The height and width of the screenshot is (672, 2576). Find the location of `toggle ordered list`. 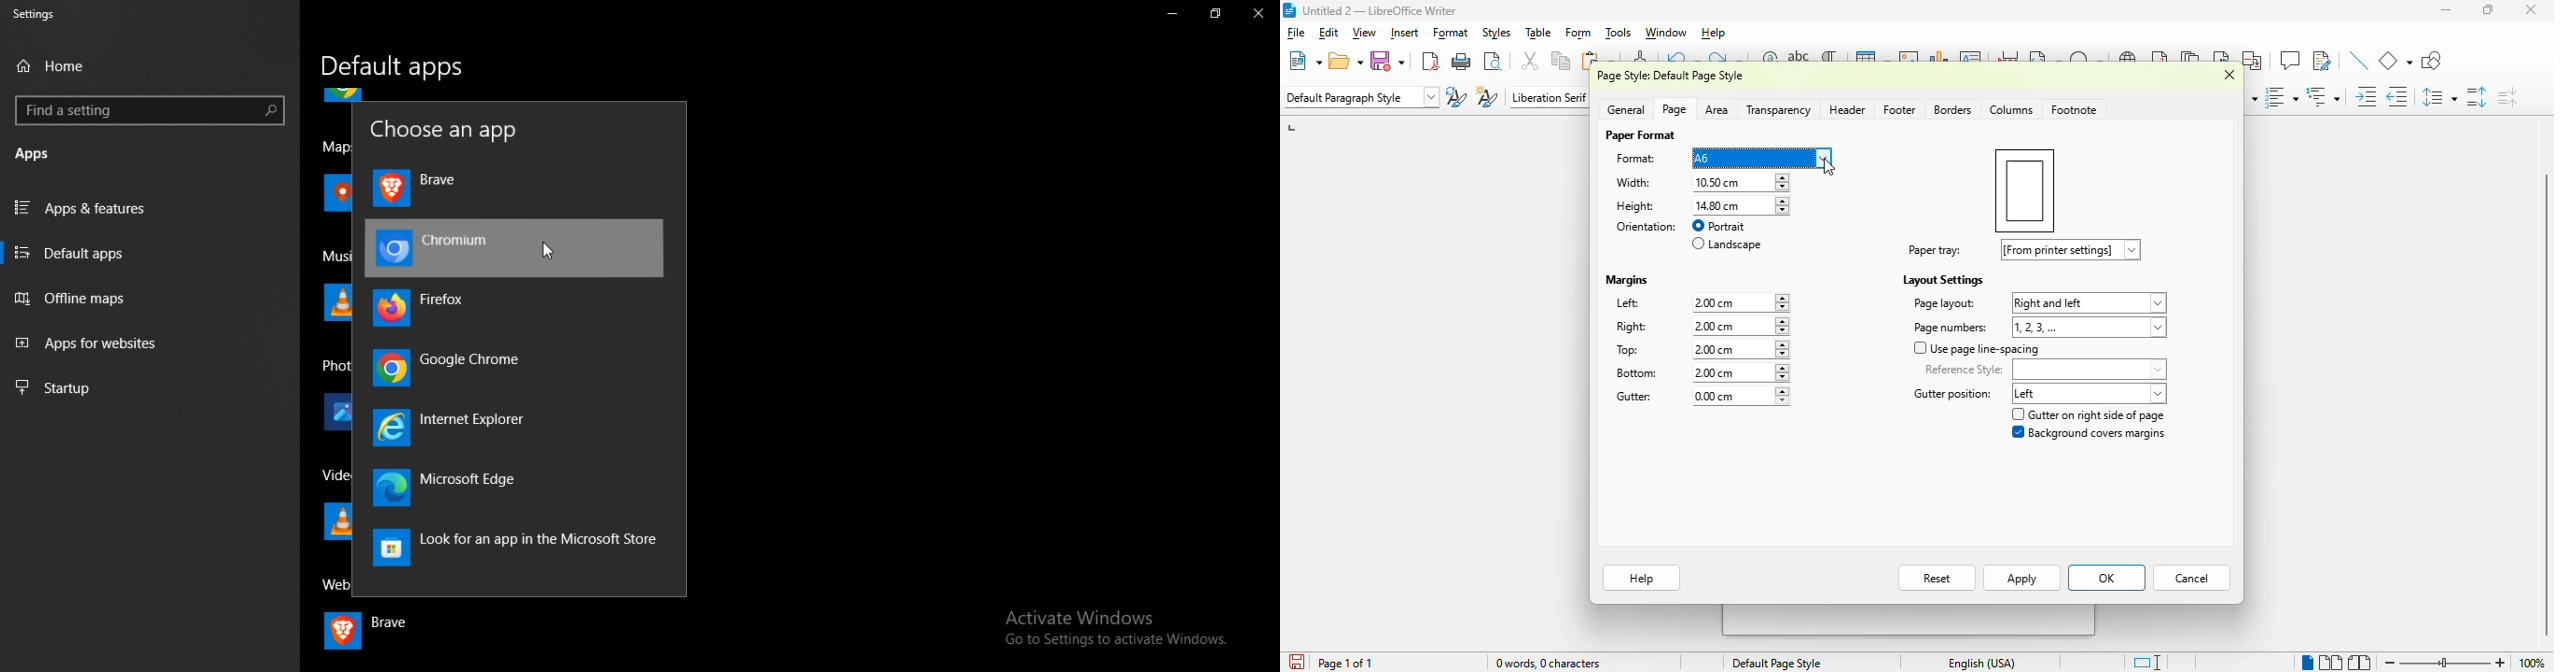

toggle ordered list is located at coordinates (2281, 97).